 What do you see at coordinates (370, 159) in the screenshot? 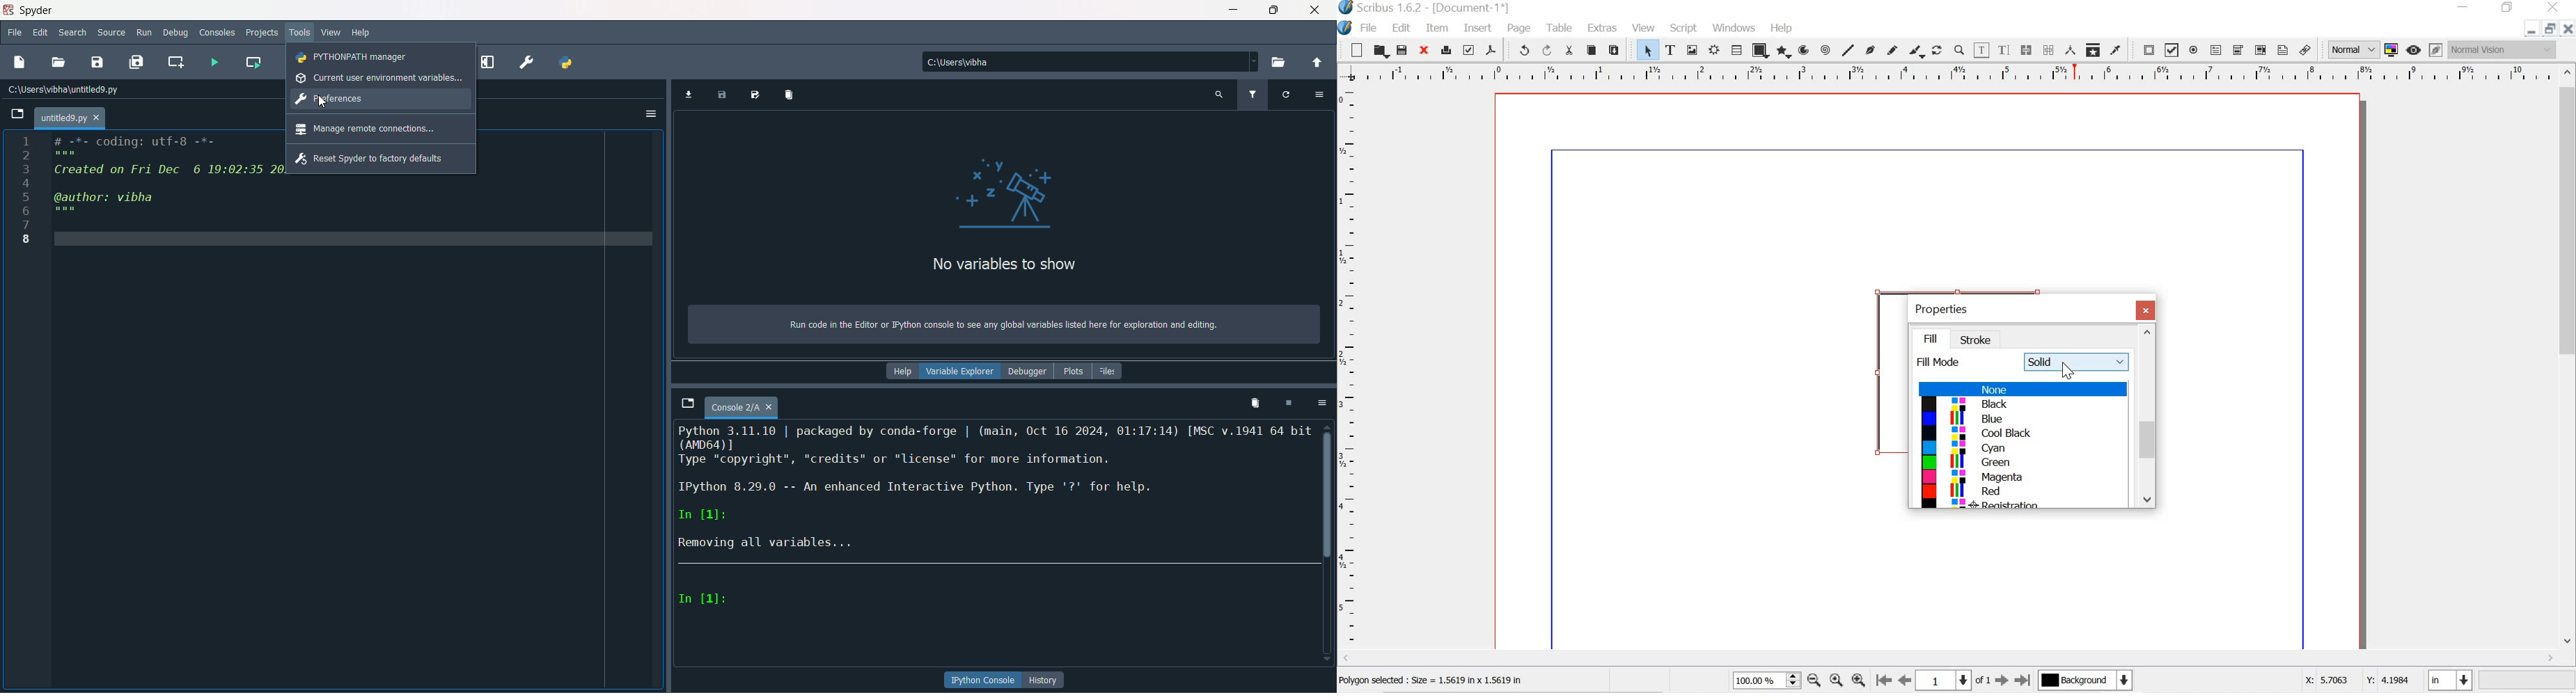
I see `reset spyder` at bounding box center [370, 159].